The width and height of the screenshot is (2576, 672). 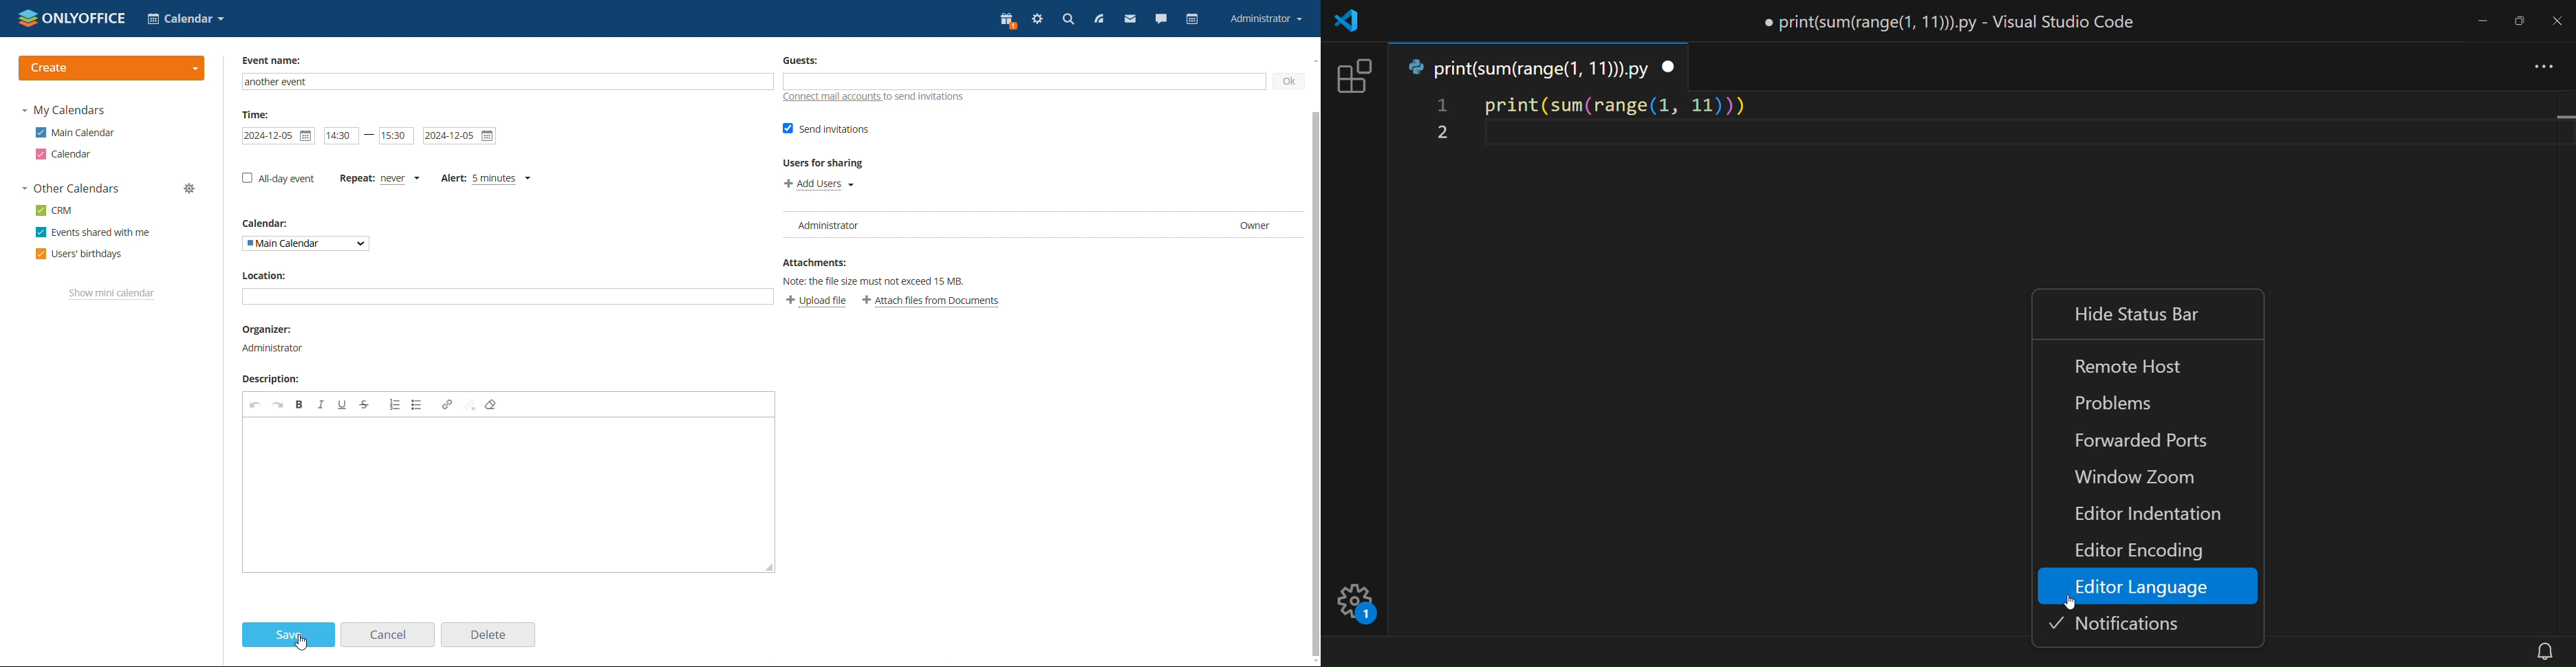 What do you see at coordinates (1526, 67) in the screenshot?
I see `print(sum(range(1, 11))).py` at bounding box center [1526, 67].